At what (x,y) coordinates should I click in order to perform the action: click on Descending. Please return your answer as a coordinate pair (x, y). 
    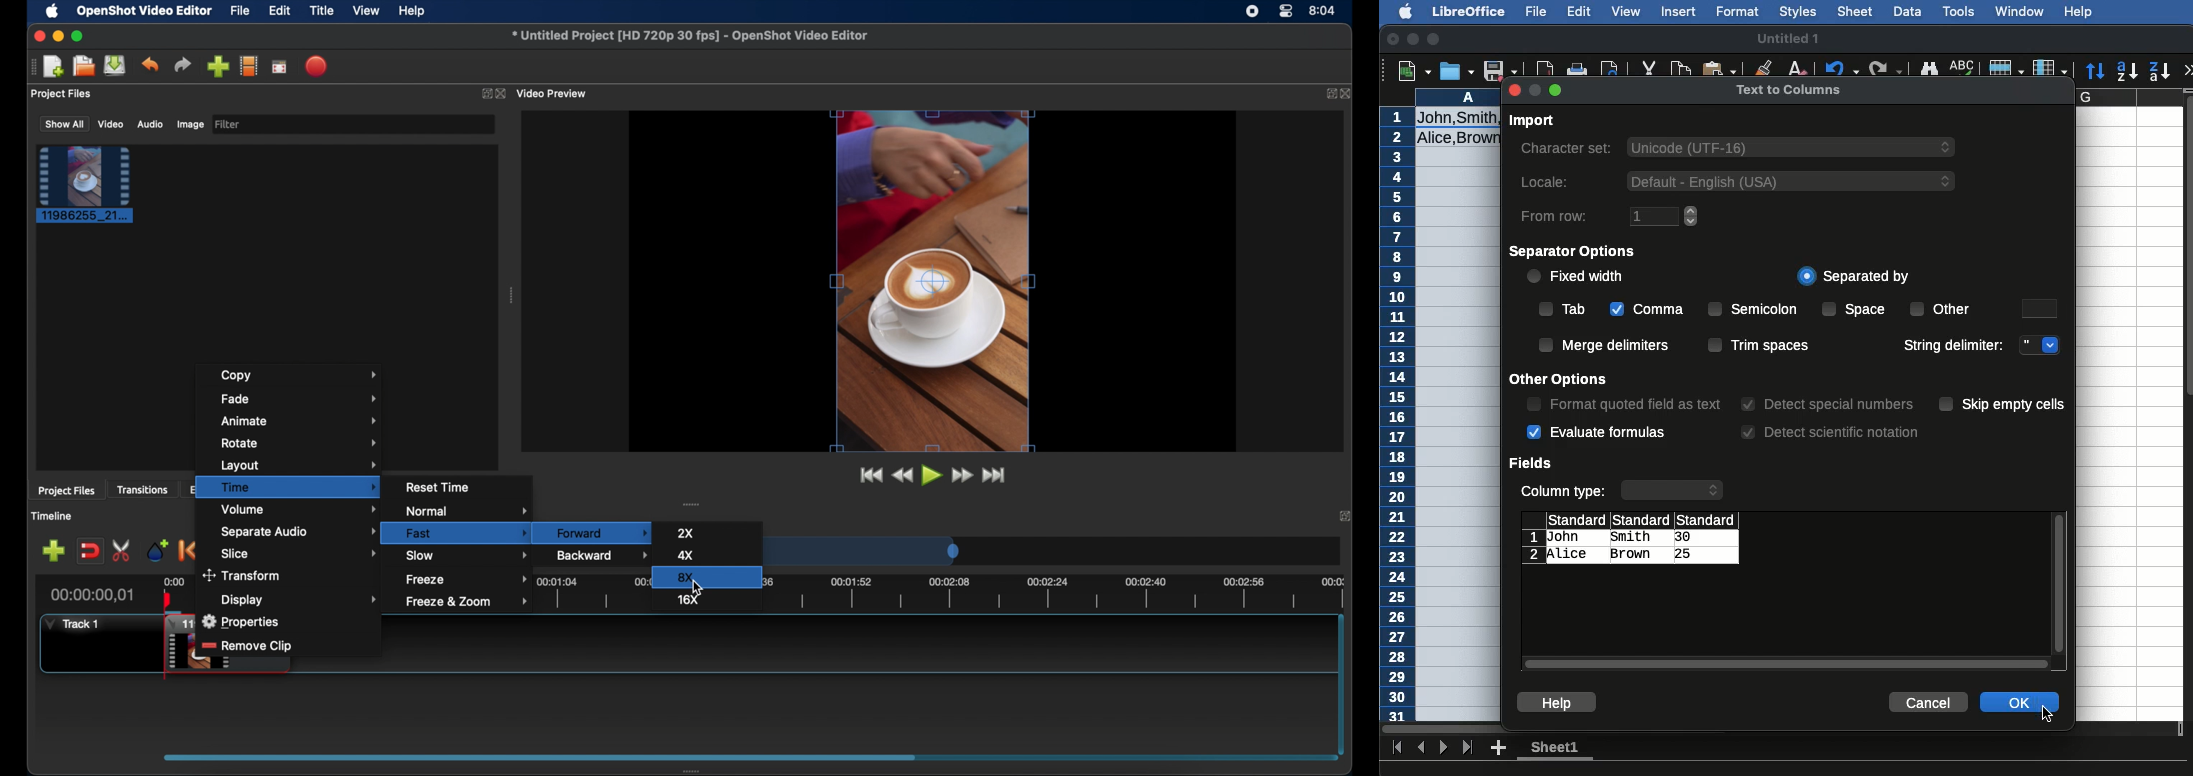
    Looking at the image, I should click on (2160, 71).